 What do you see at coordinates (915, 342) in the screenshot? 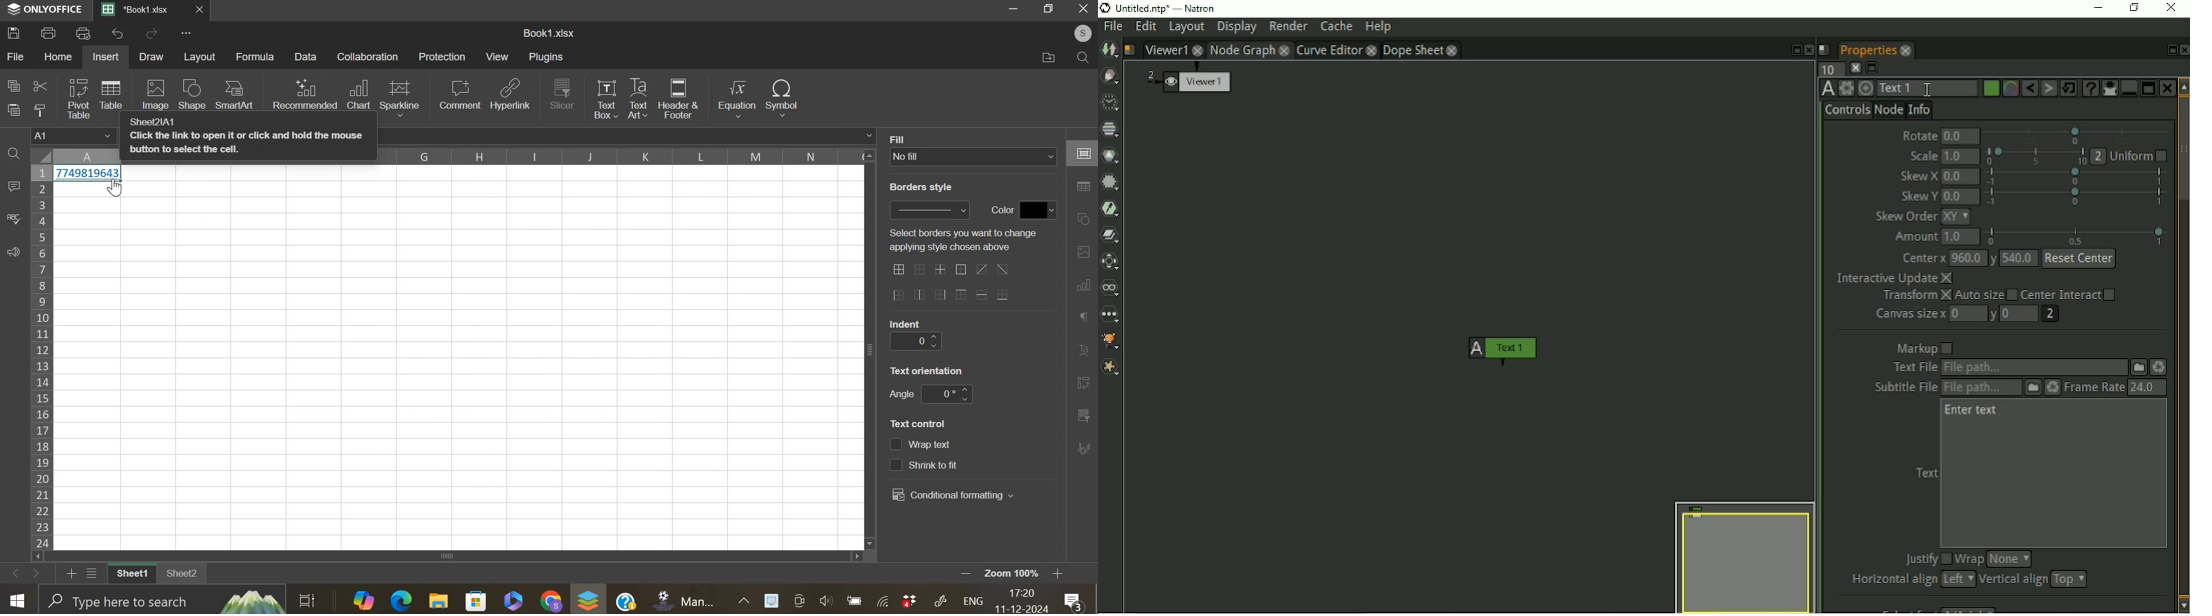
I see `indent` at bounding box center [915, 342].